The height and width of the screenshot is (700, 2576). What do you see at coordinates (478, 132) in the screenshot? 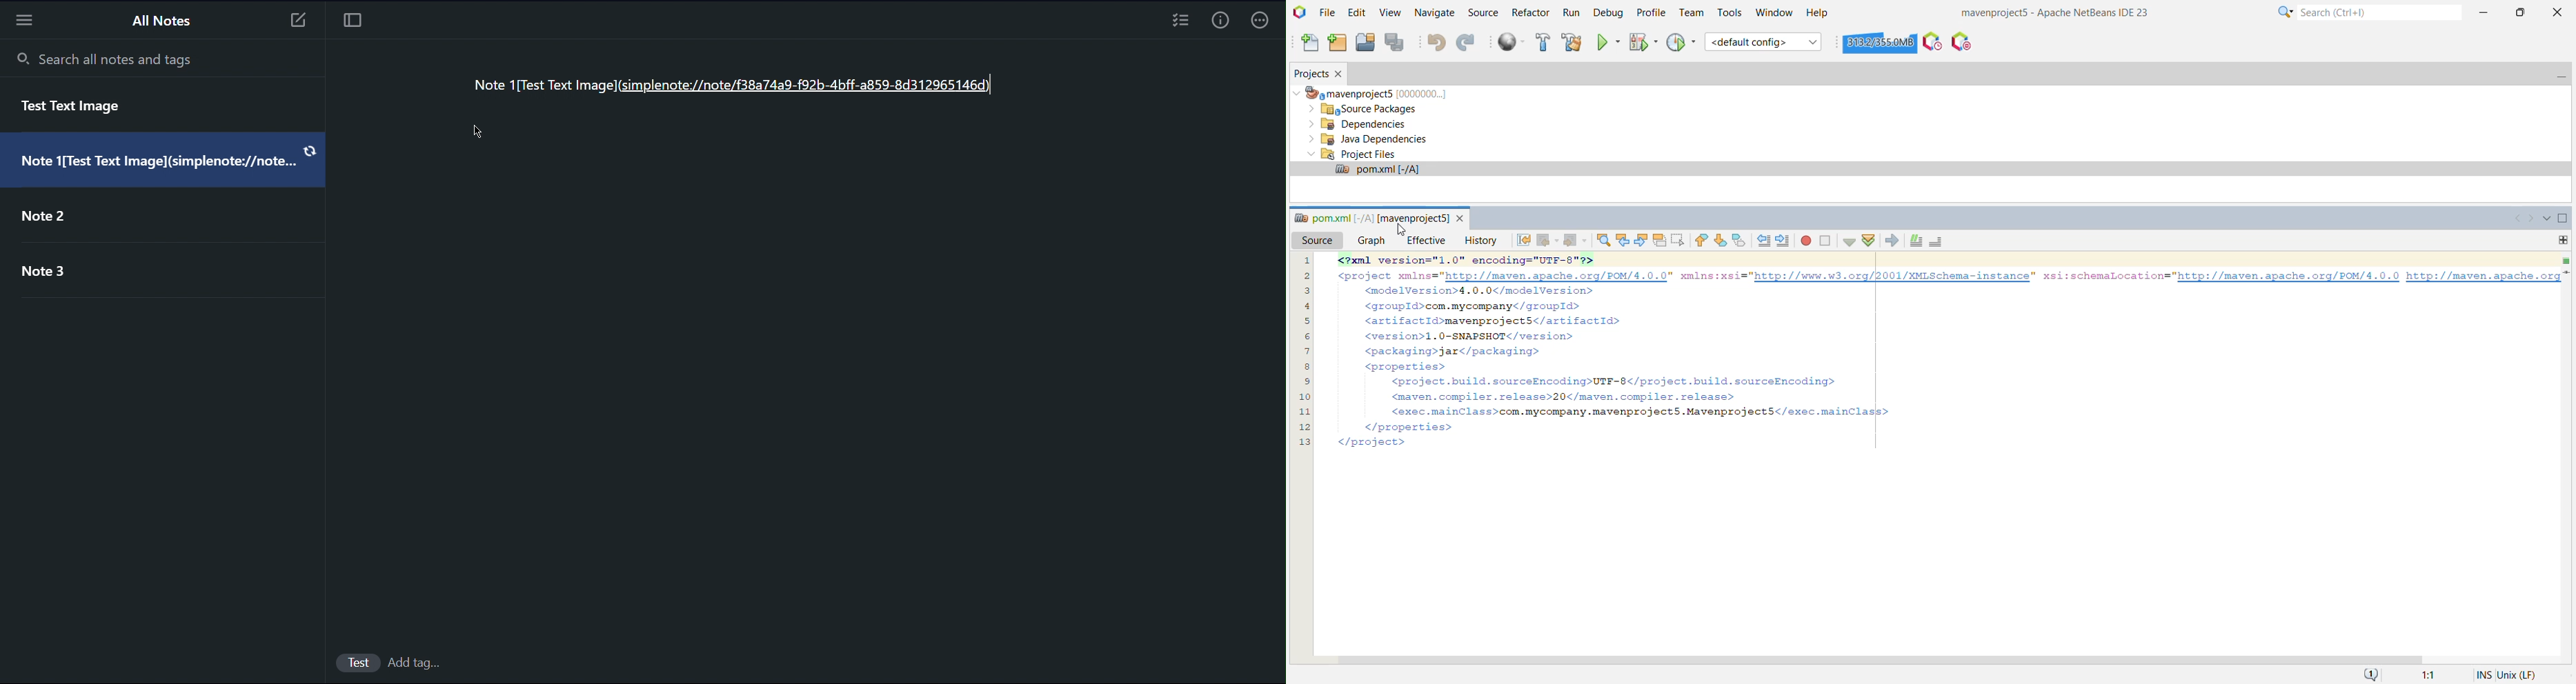
I see `Cursor` at bounding box center [478, 132].